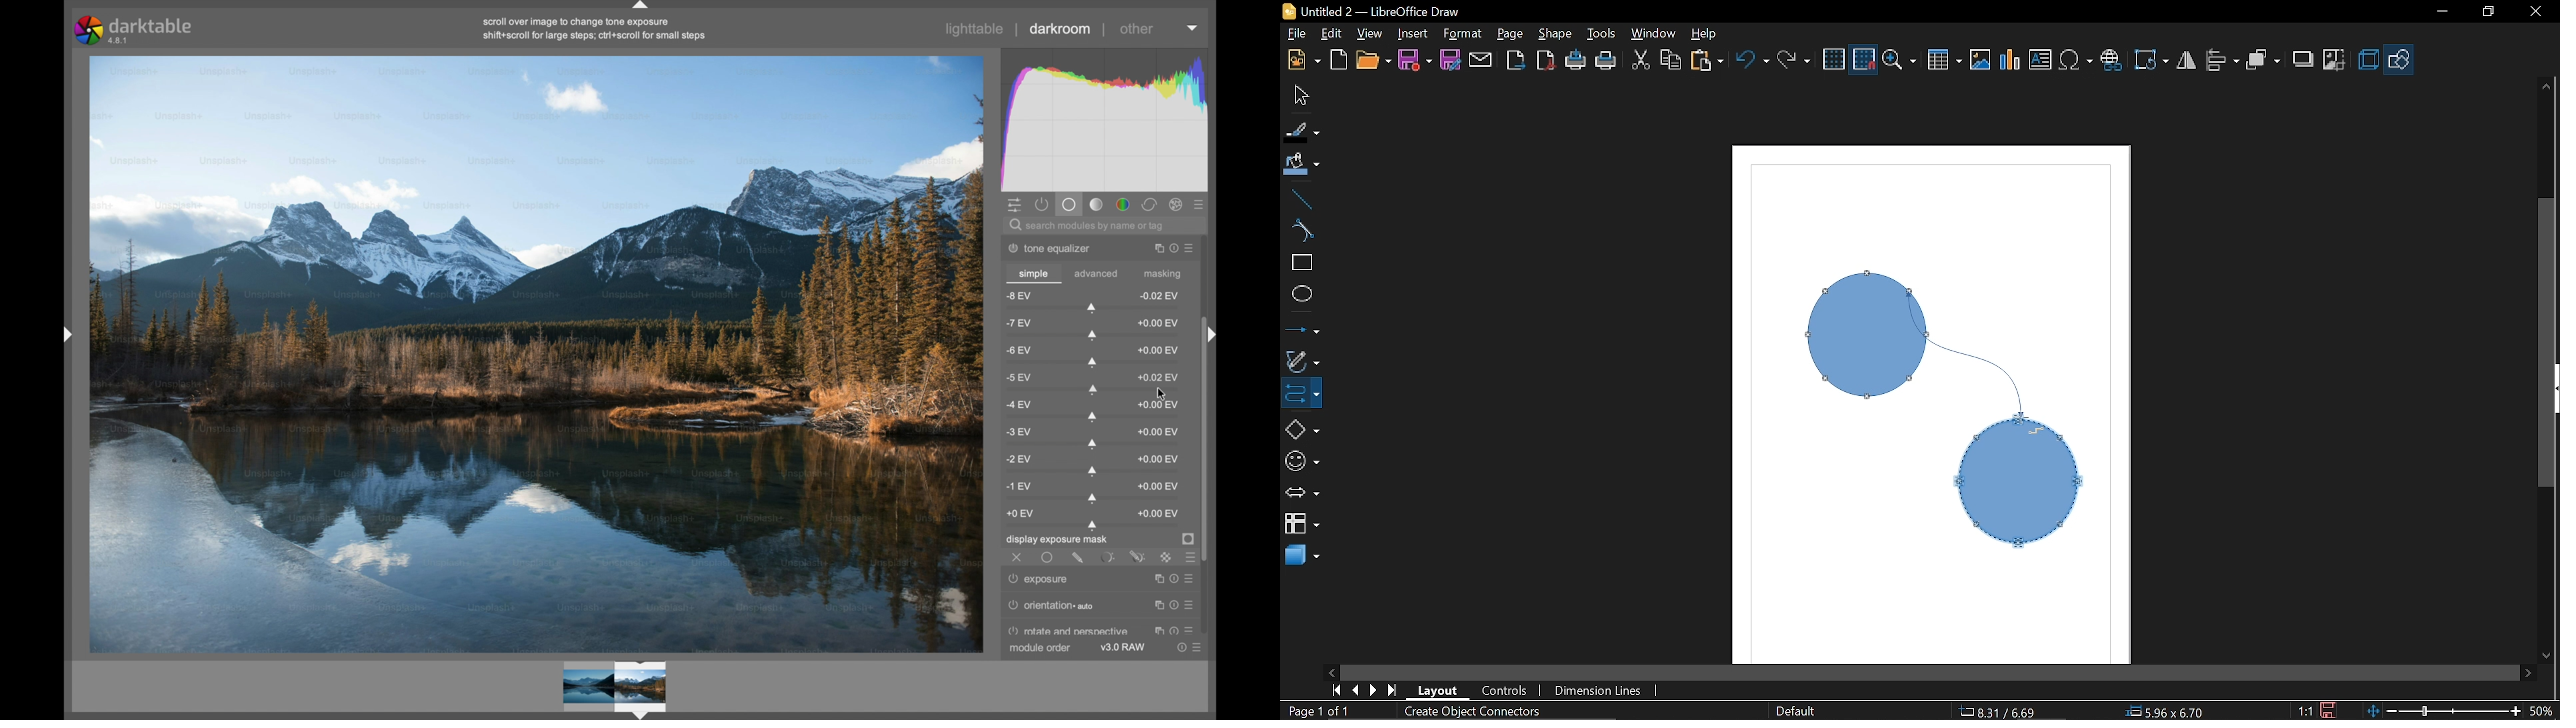  Describe the element at coordinates (1099, 541) in the screenshot. I see `display exposure mask` at that location.